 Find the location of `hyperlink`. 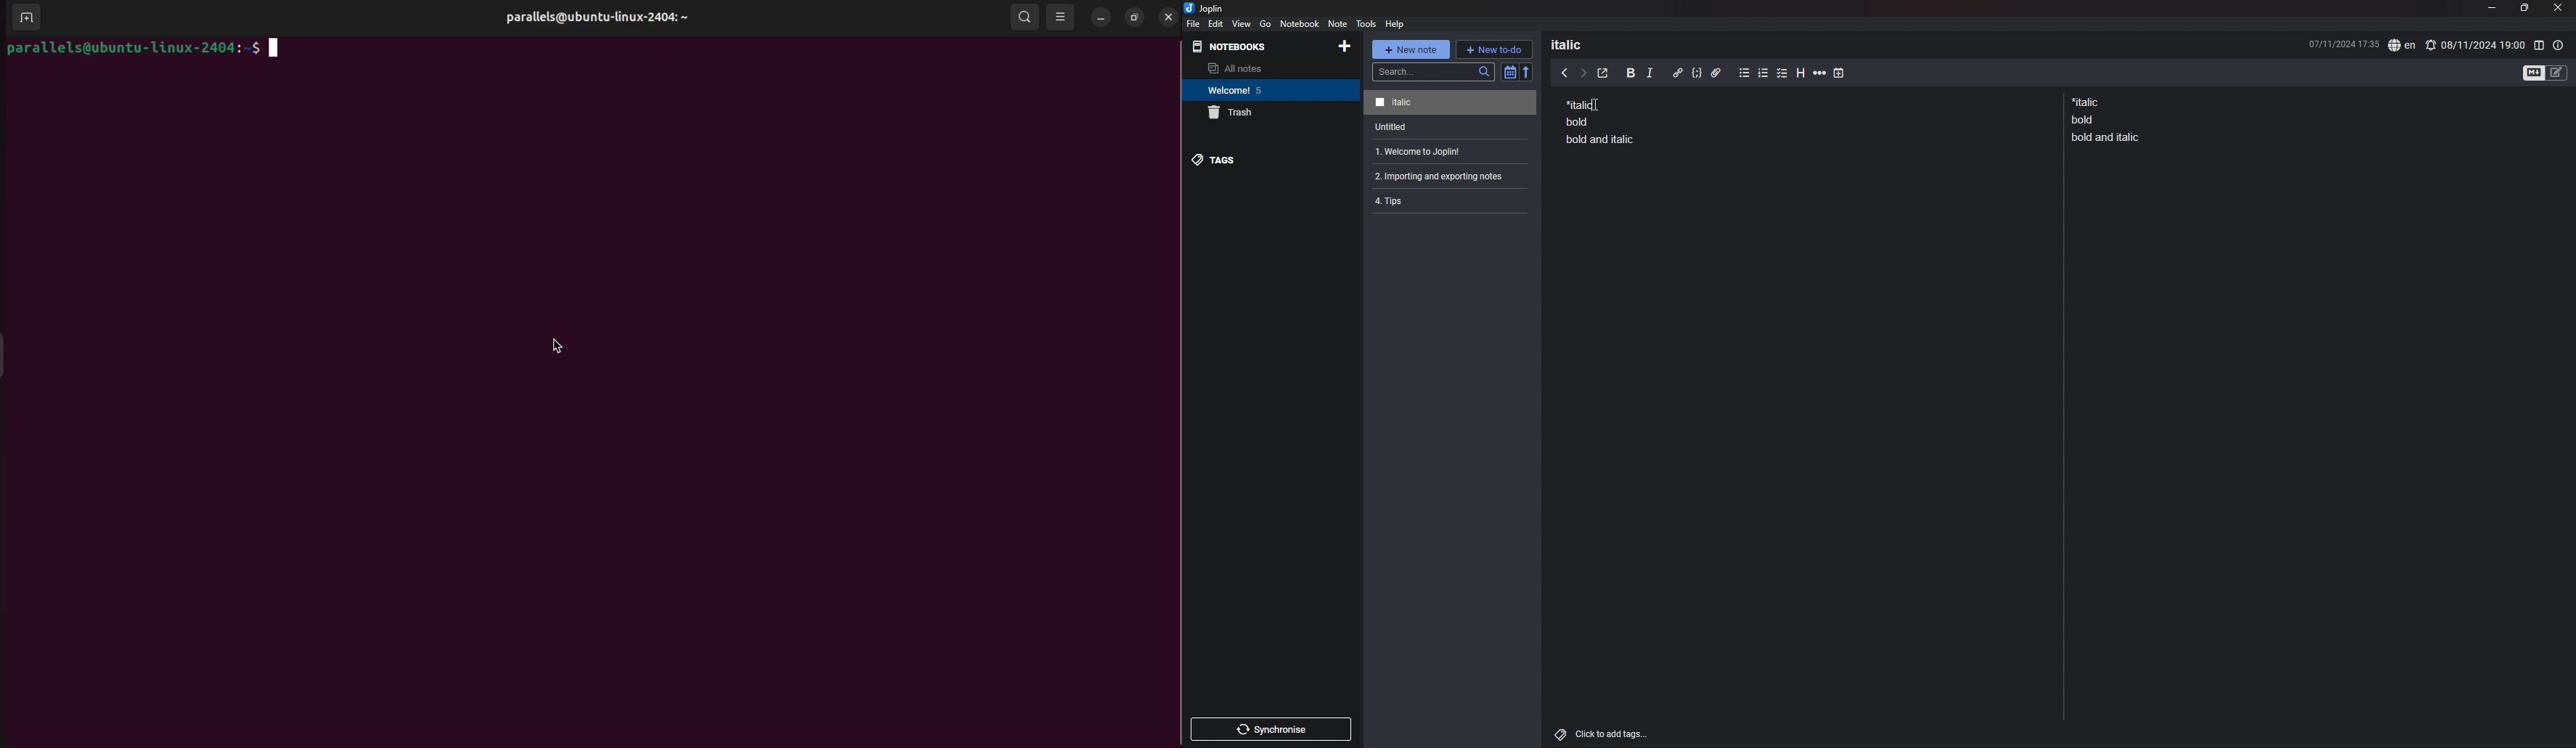

hyperlink is located at coordinates (1678, 73).